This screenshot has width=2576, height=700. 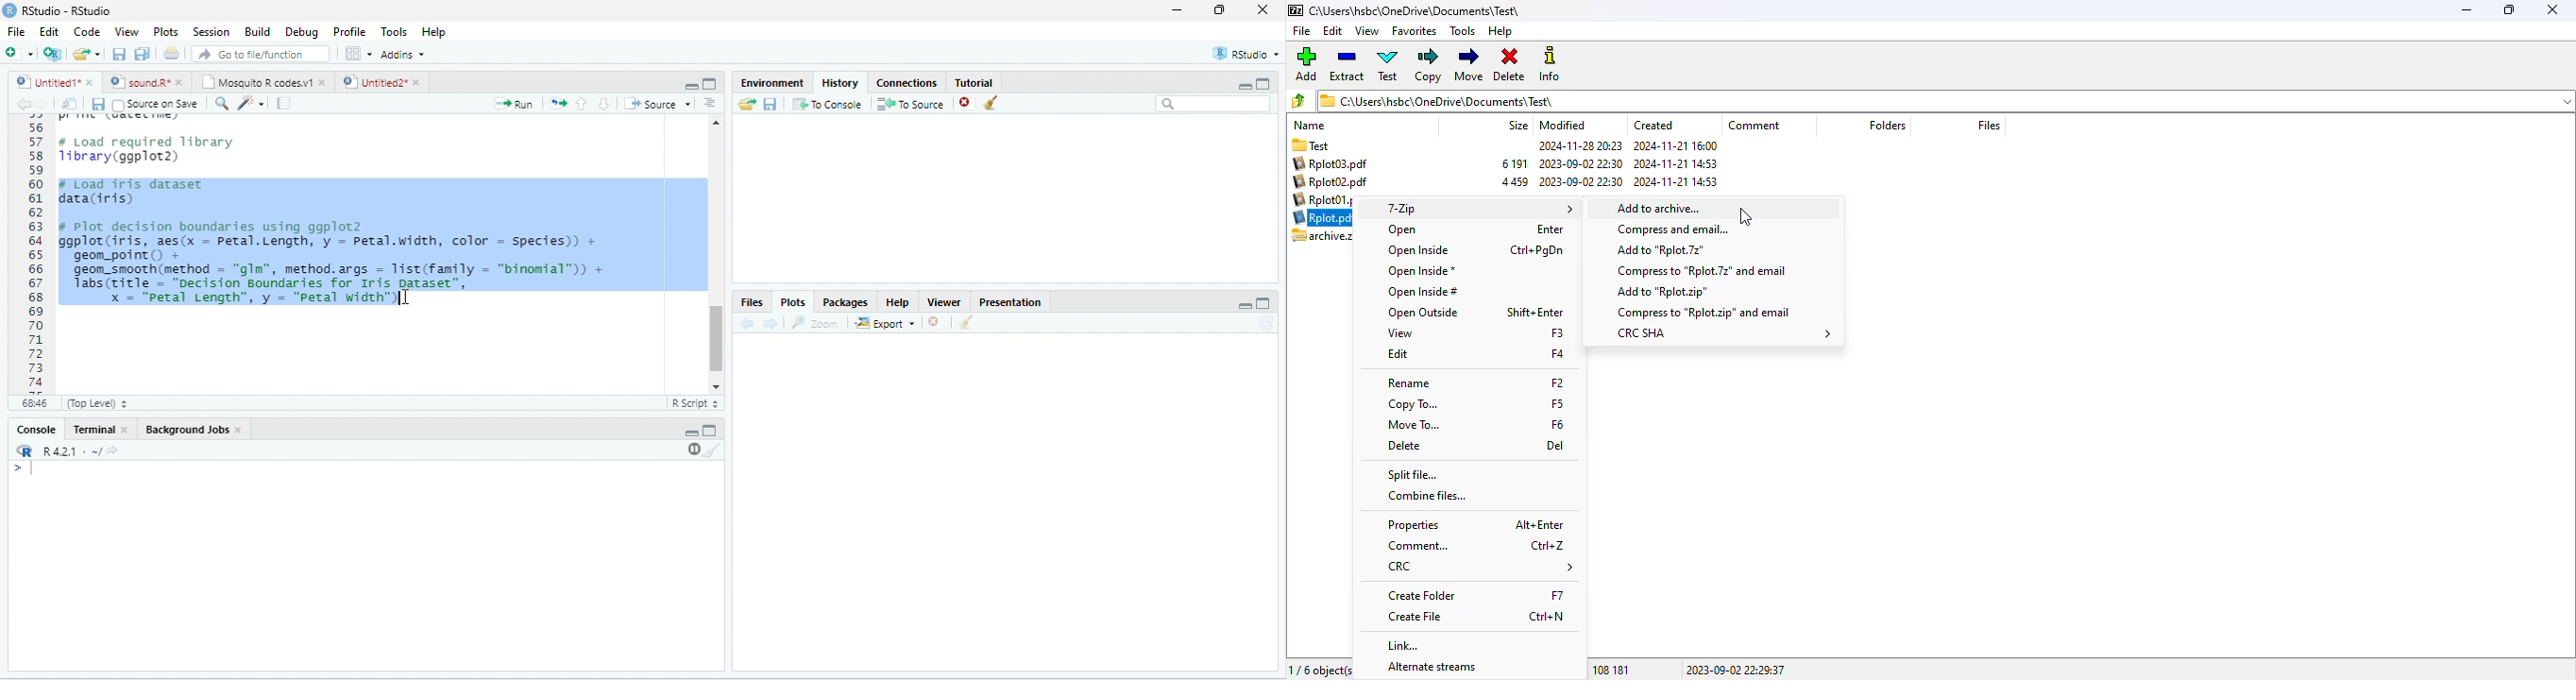 I want to click on new file, so click(x=19, y=53).